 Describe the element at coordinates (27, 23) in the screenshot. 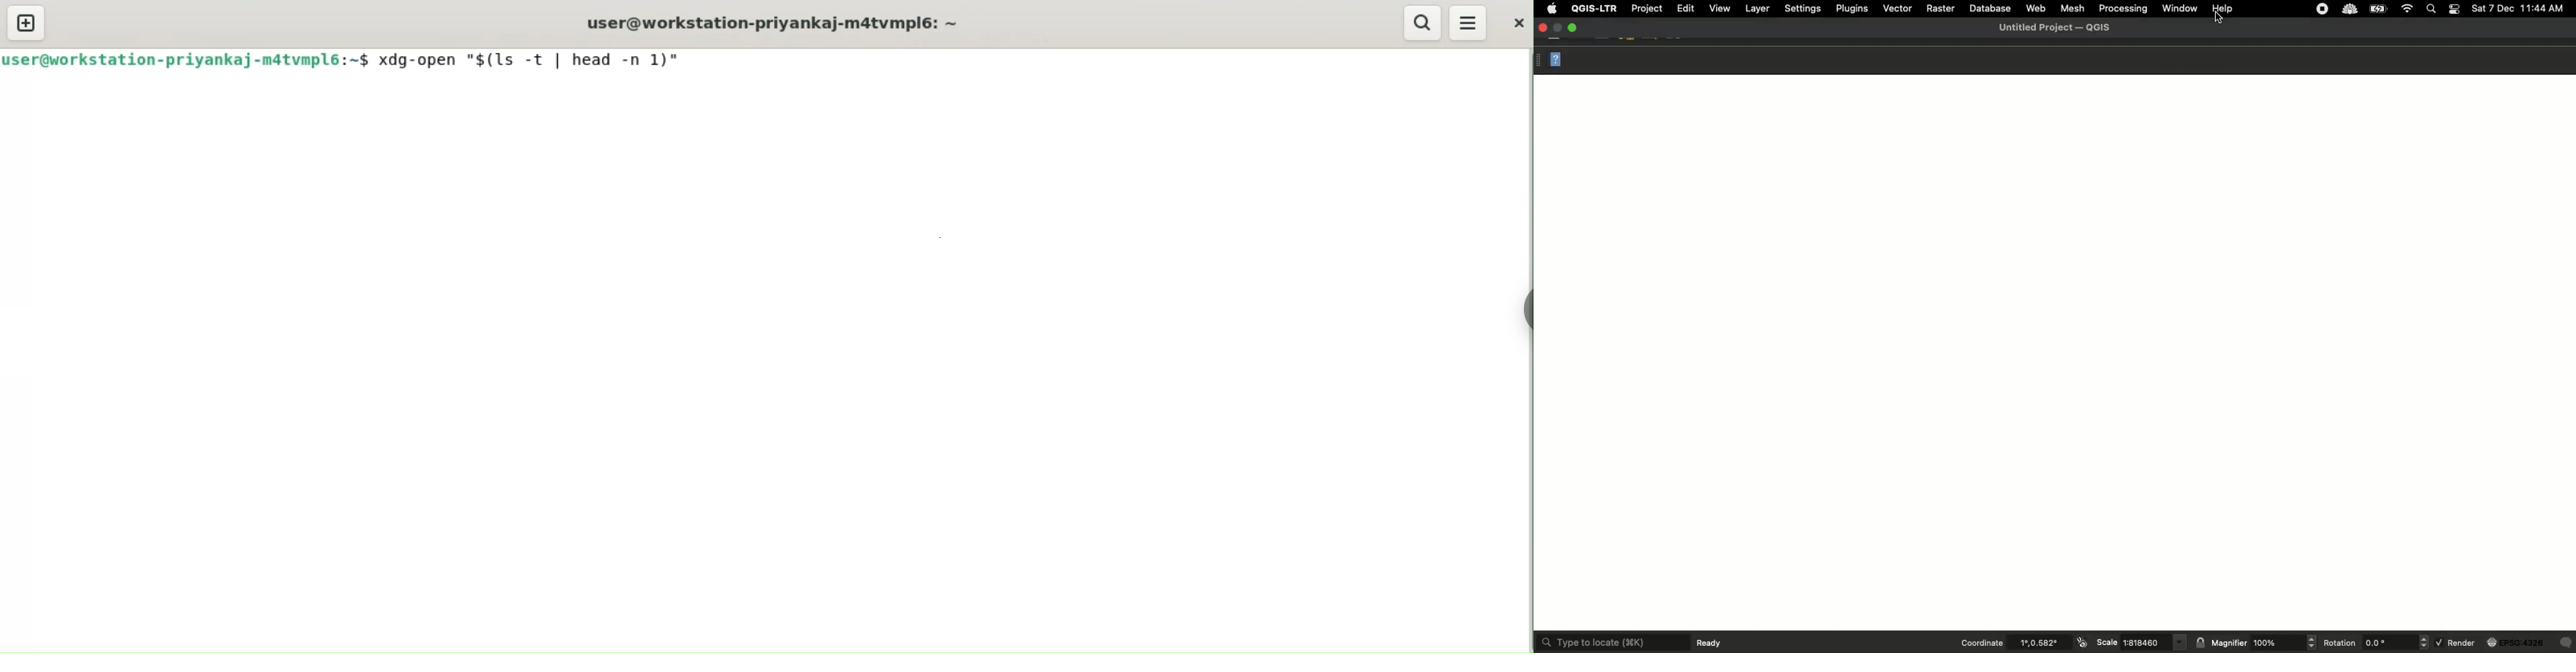

I see `new tab` at that location.